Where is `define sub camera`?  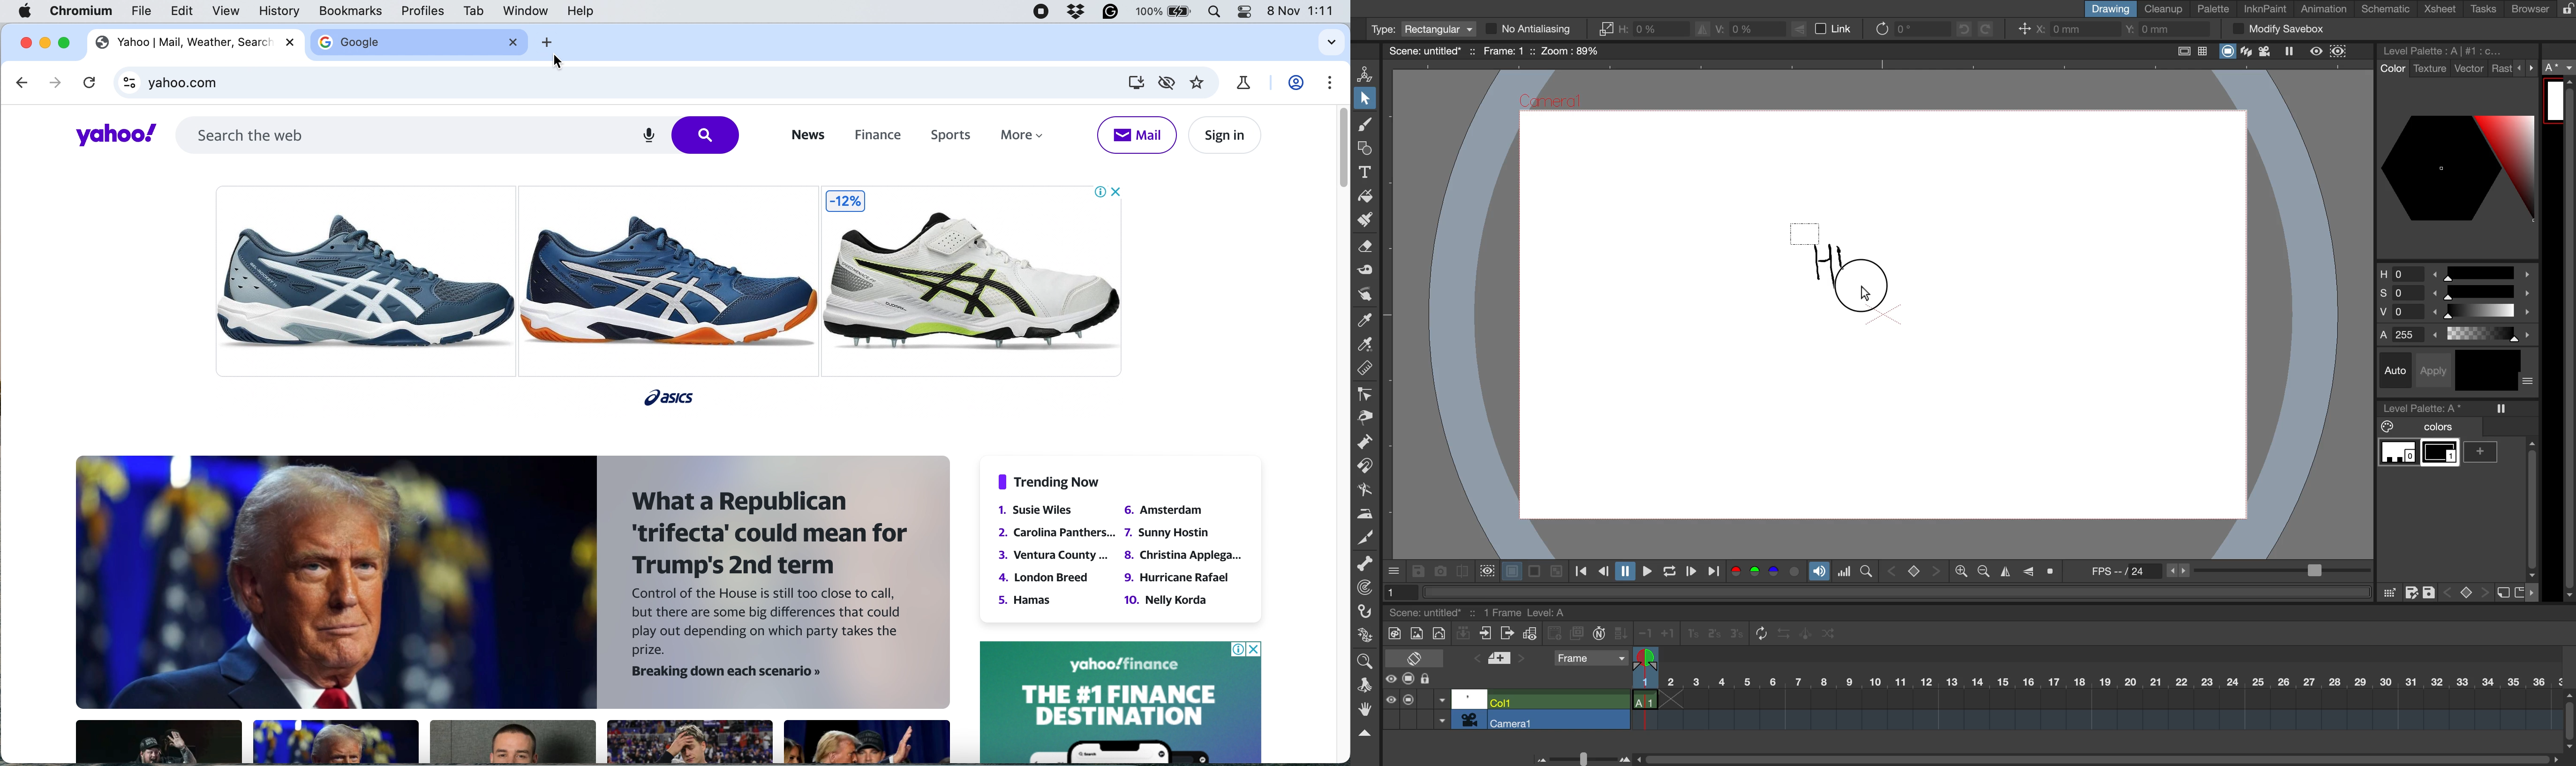
define sub camera is located at coordinates (1485, 570).